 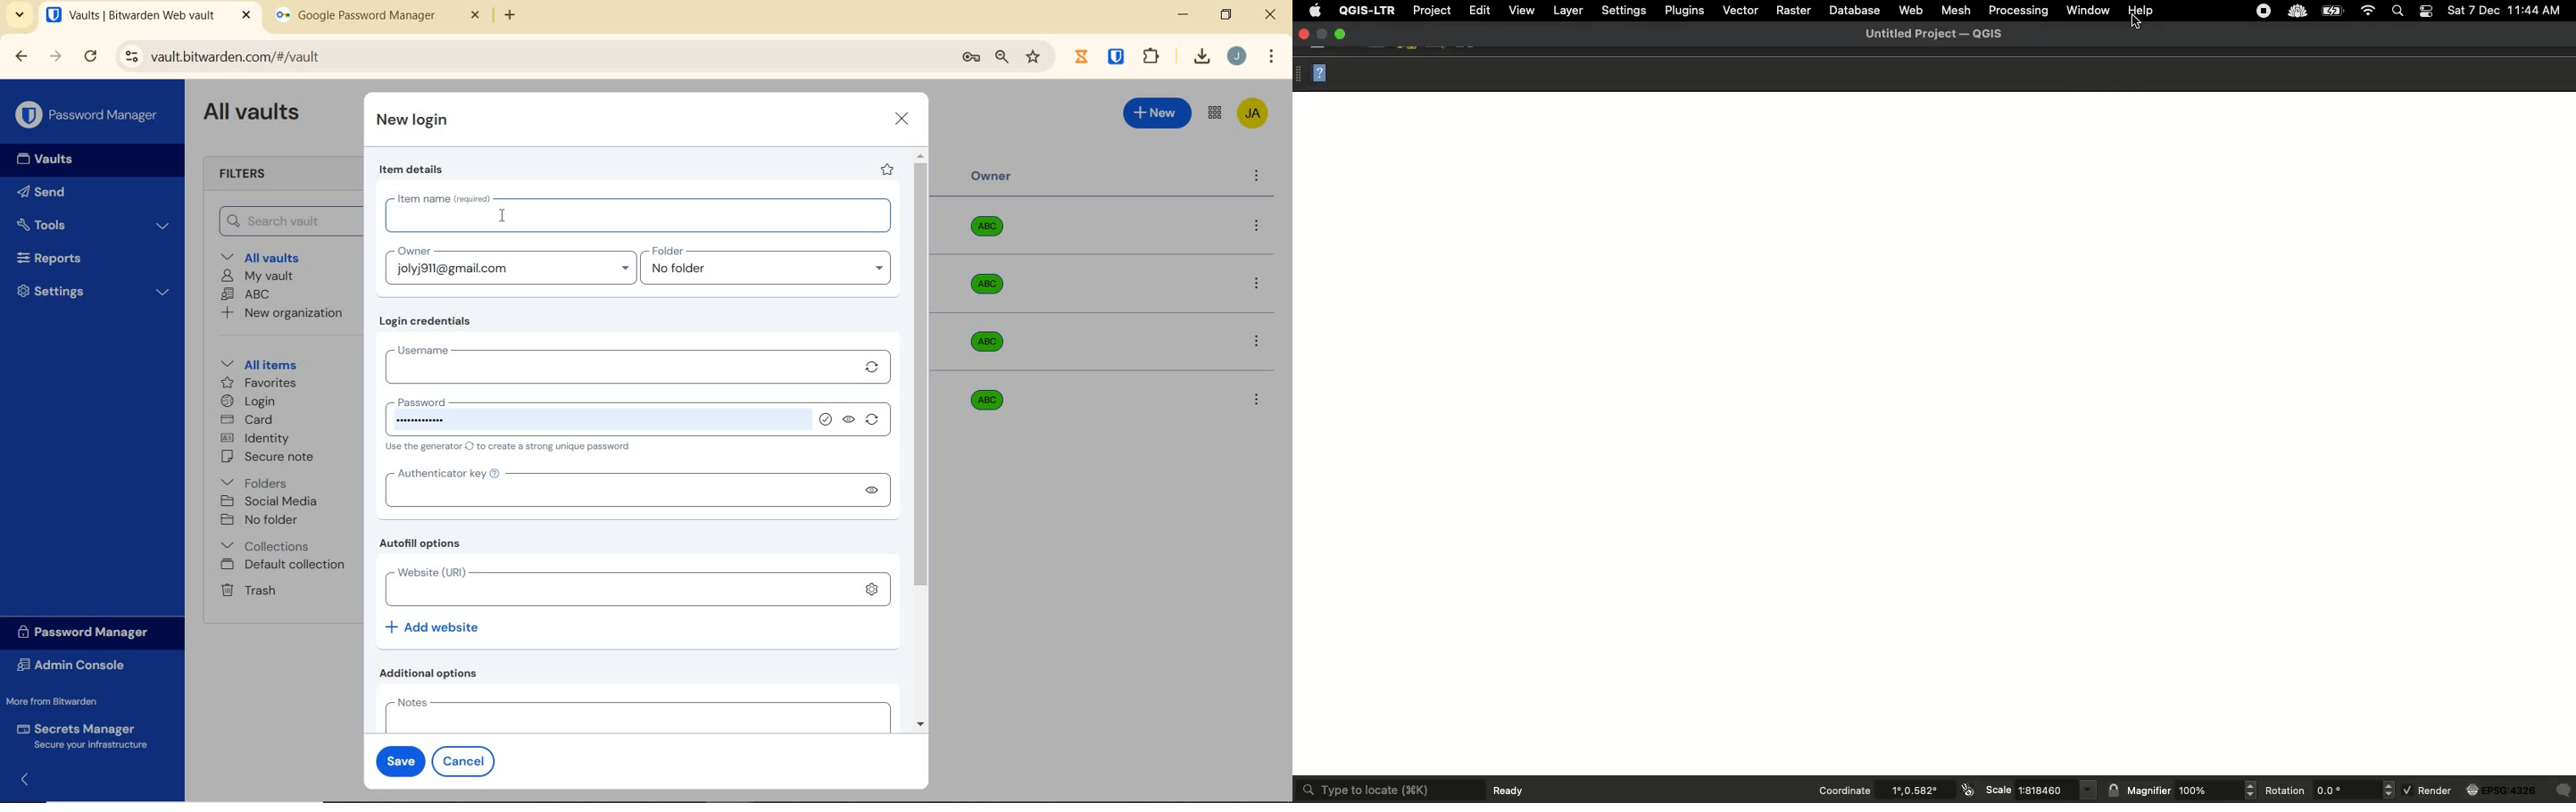 I want to click on New login, so click(x=413, y=122).